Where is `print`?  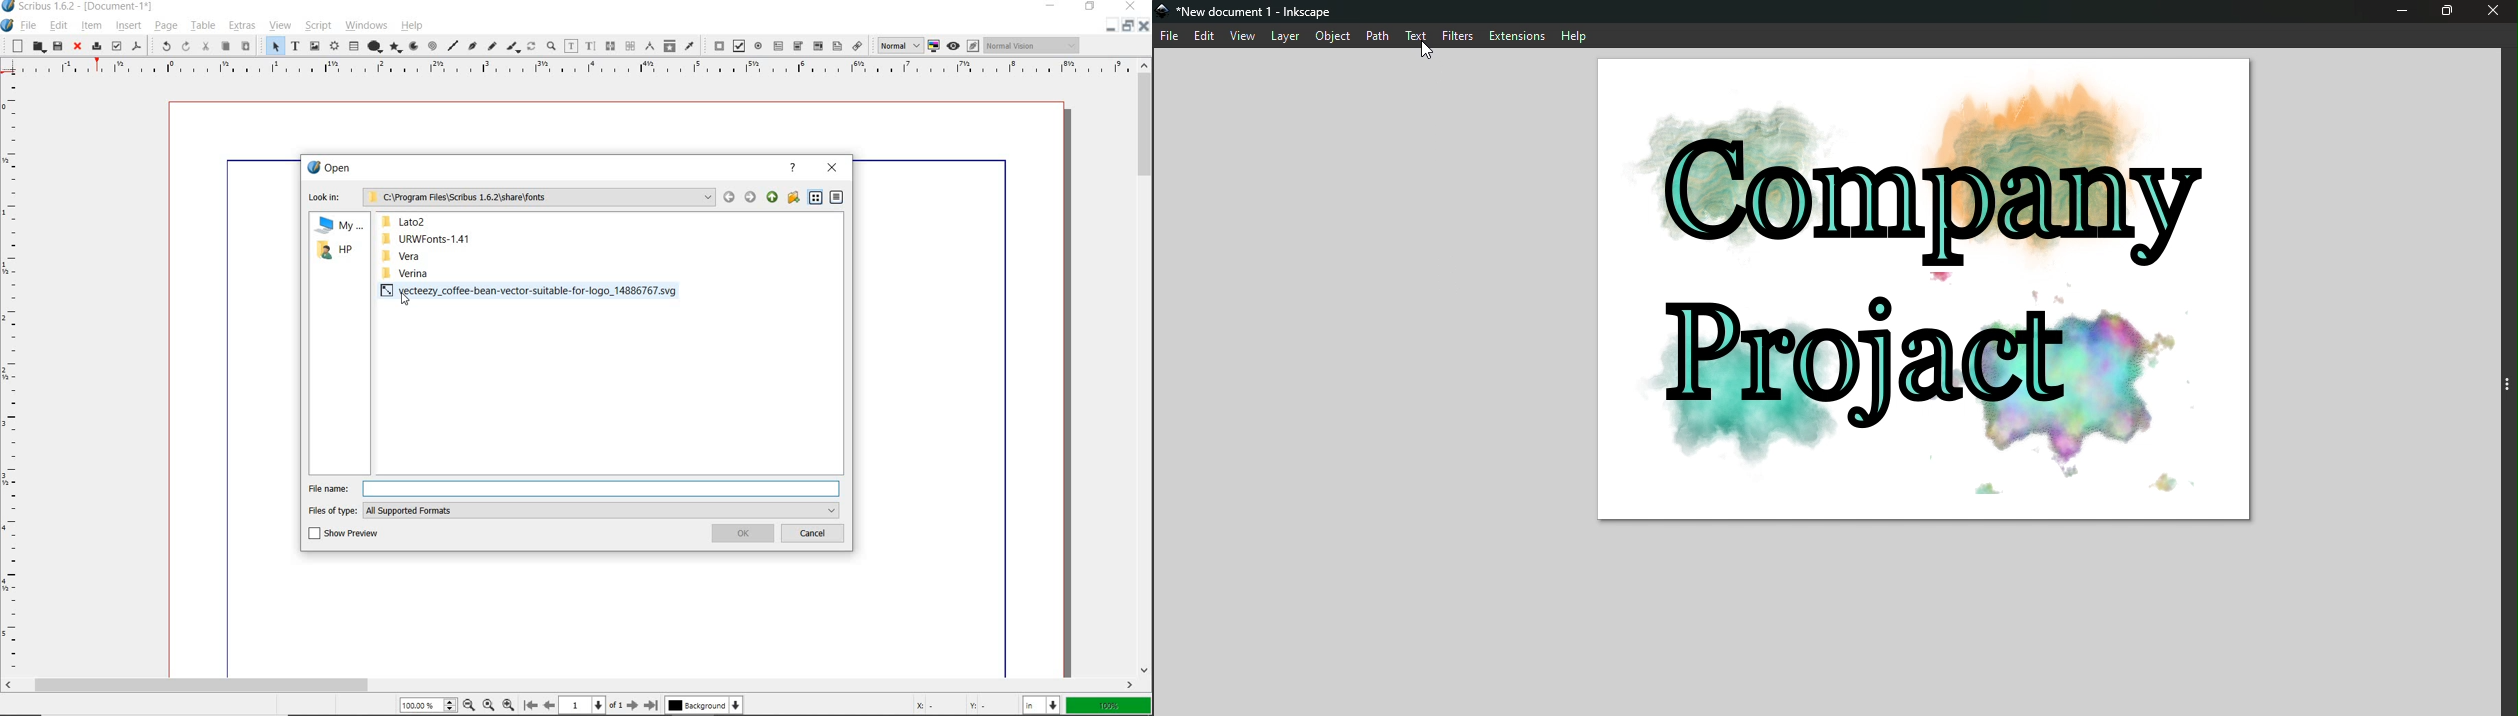
print is located at coordinates (96, 47).